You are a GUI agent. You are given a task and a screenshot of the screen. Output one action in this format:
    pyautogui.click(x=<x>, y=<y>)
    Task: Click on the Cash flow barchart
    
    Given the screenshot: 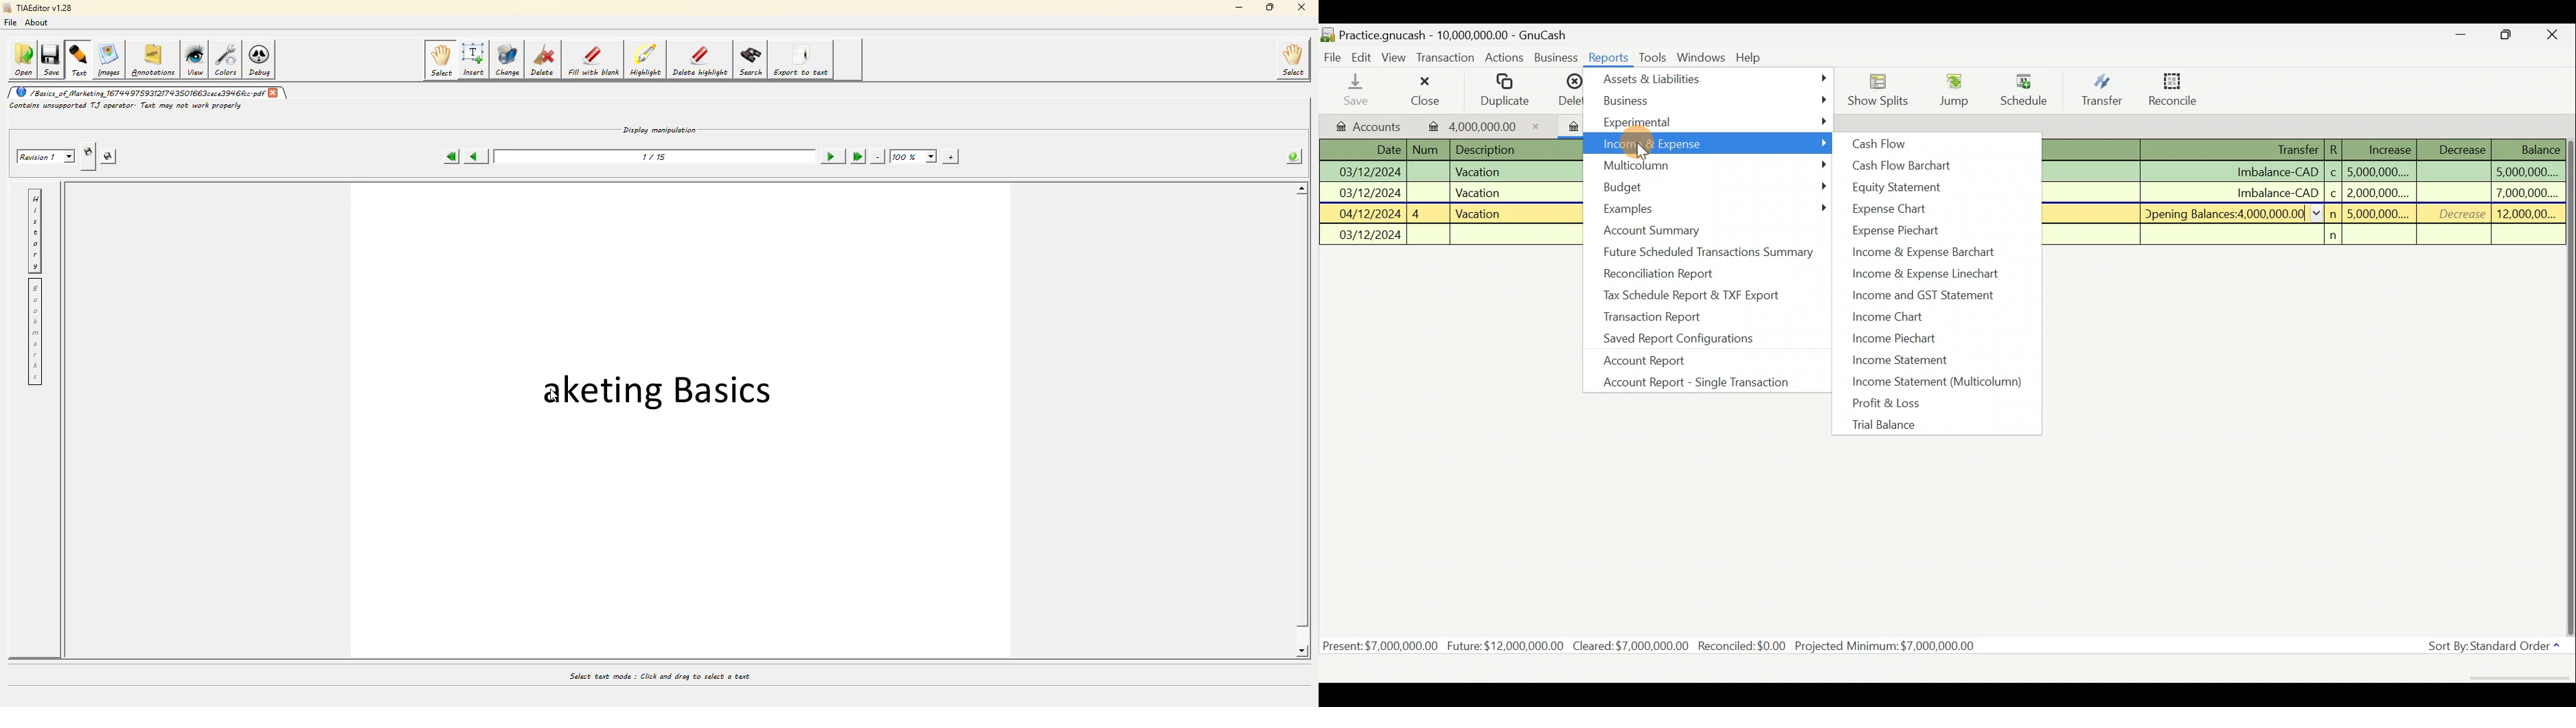 What is the action you would take?
    pyautogui.click(x=1900, y=165)
    